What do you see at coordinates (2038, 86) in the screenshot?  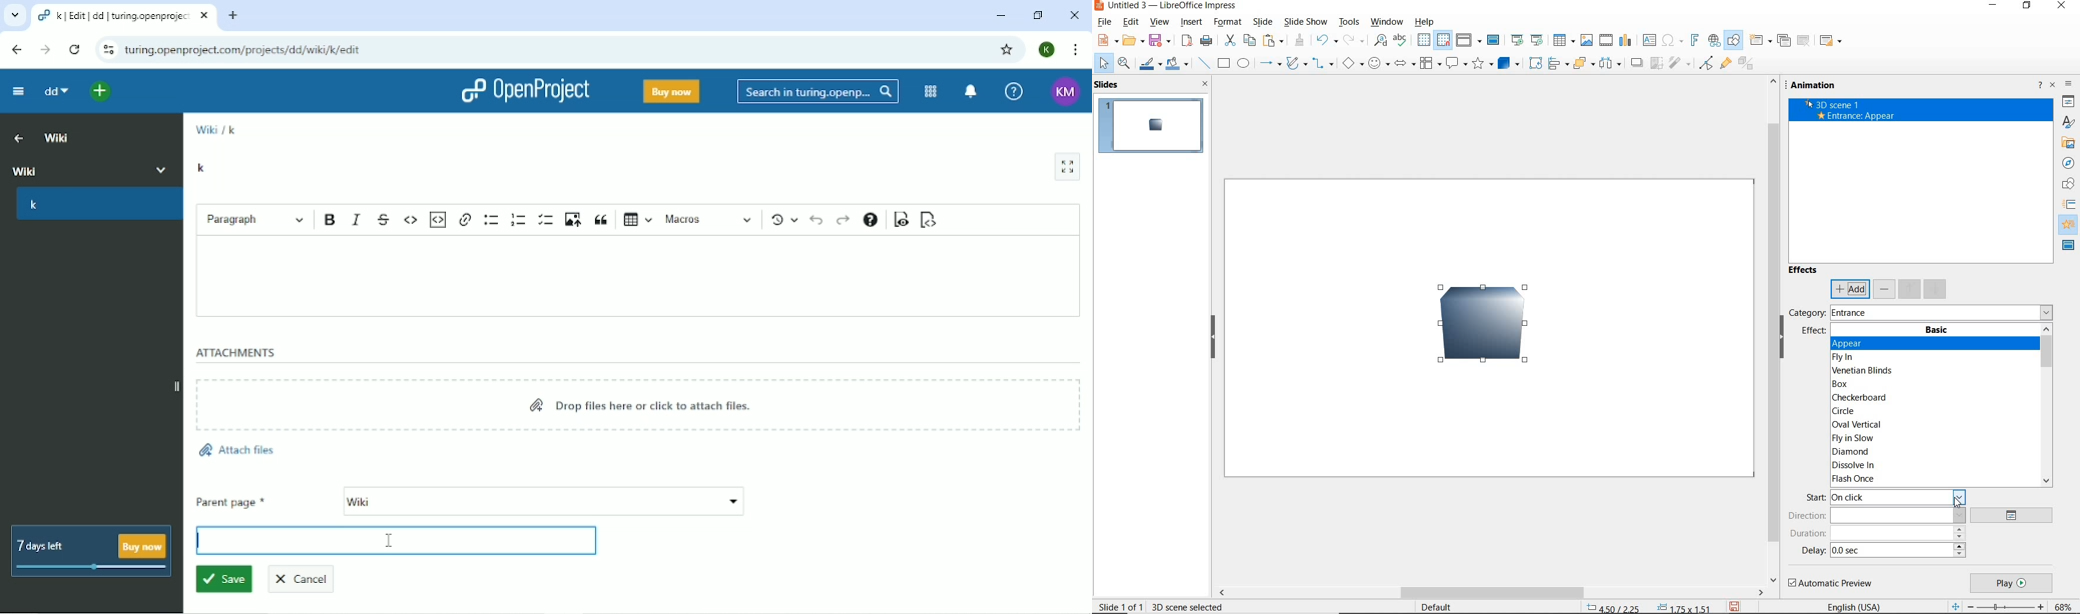 I see `help about sidebar deck` at bounding box center [2038, 86].